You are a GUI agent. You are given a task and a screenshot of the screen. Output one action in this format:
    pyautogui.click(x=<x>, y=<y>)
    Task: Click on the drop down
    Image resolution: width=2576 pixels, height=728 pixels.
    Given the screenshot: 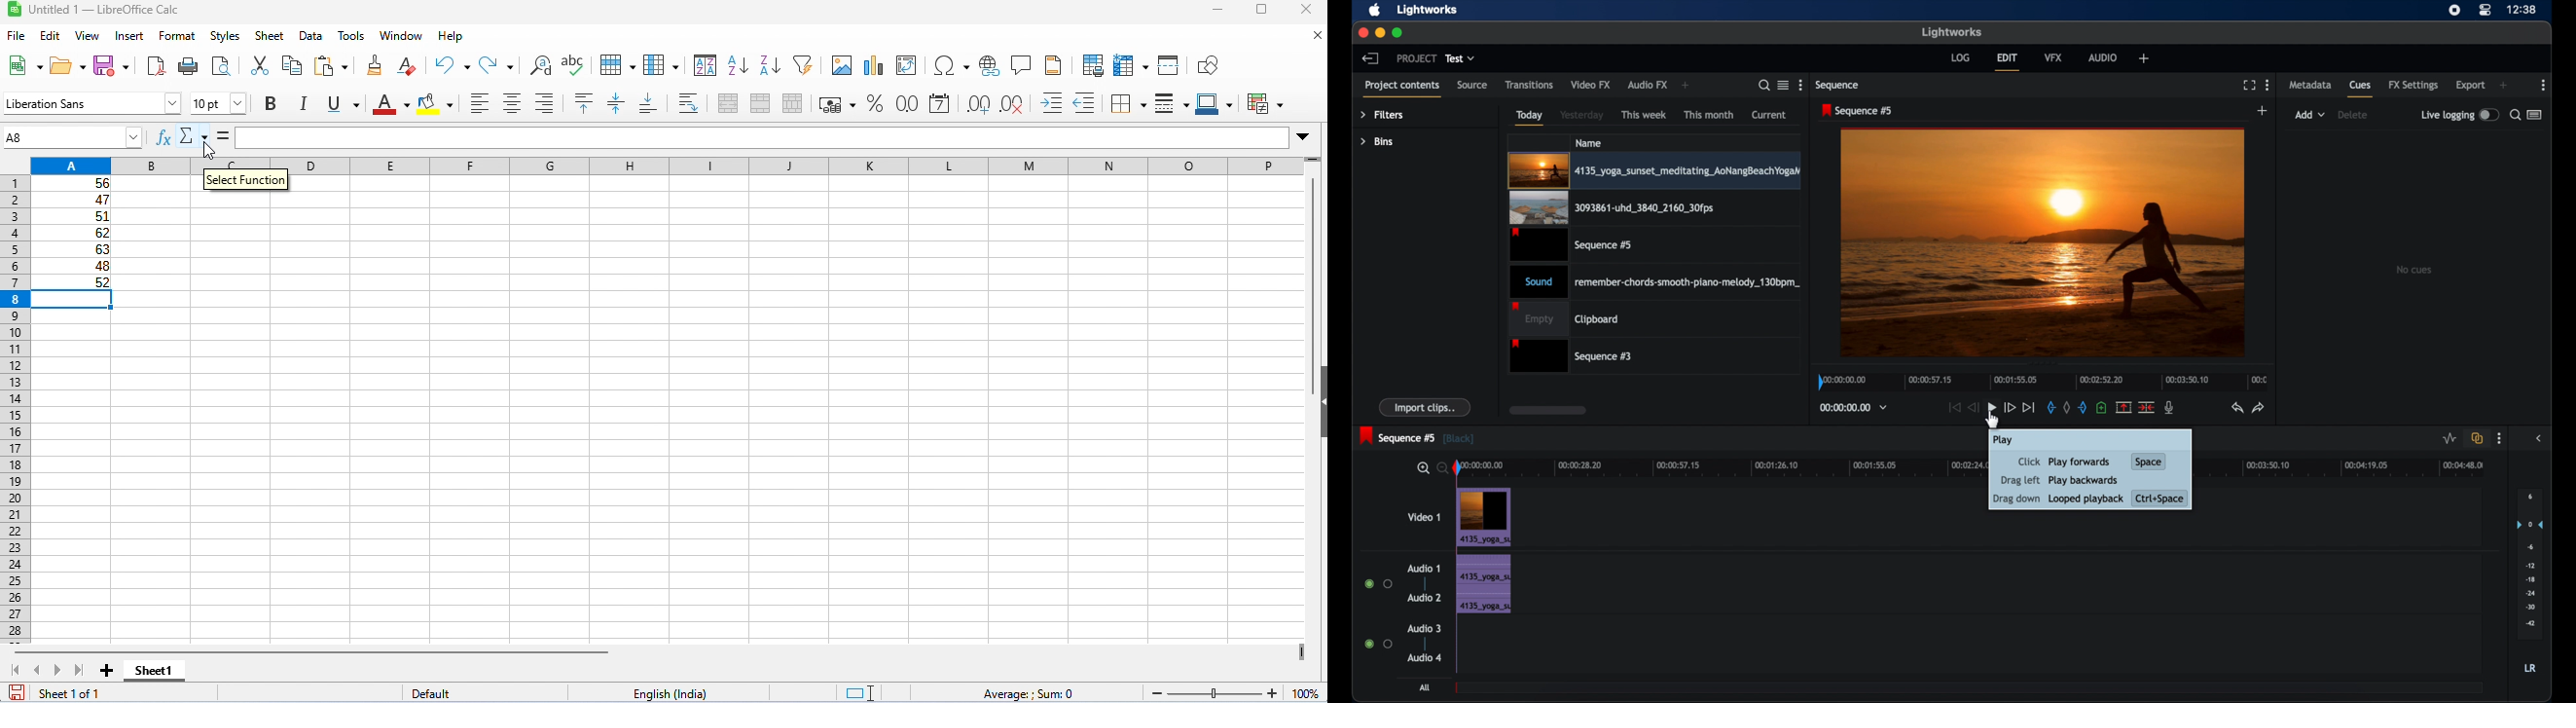 What is the action you would take?
    pyautogui.click(x=138, y=136)
    